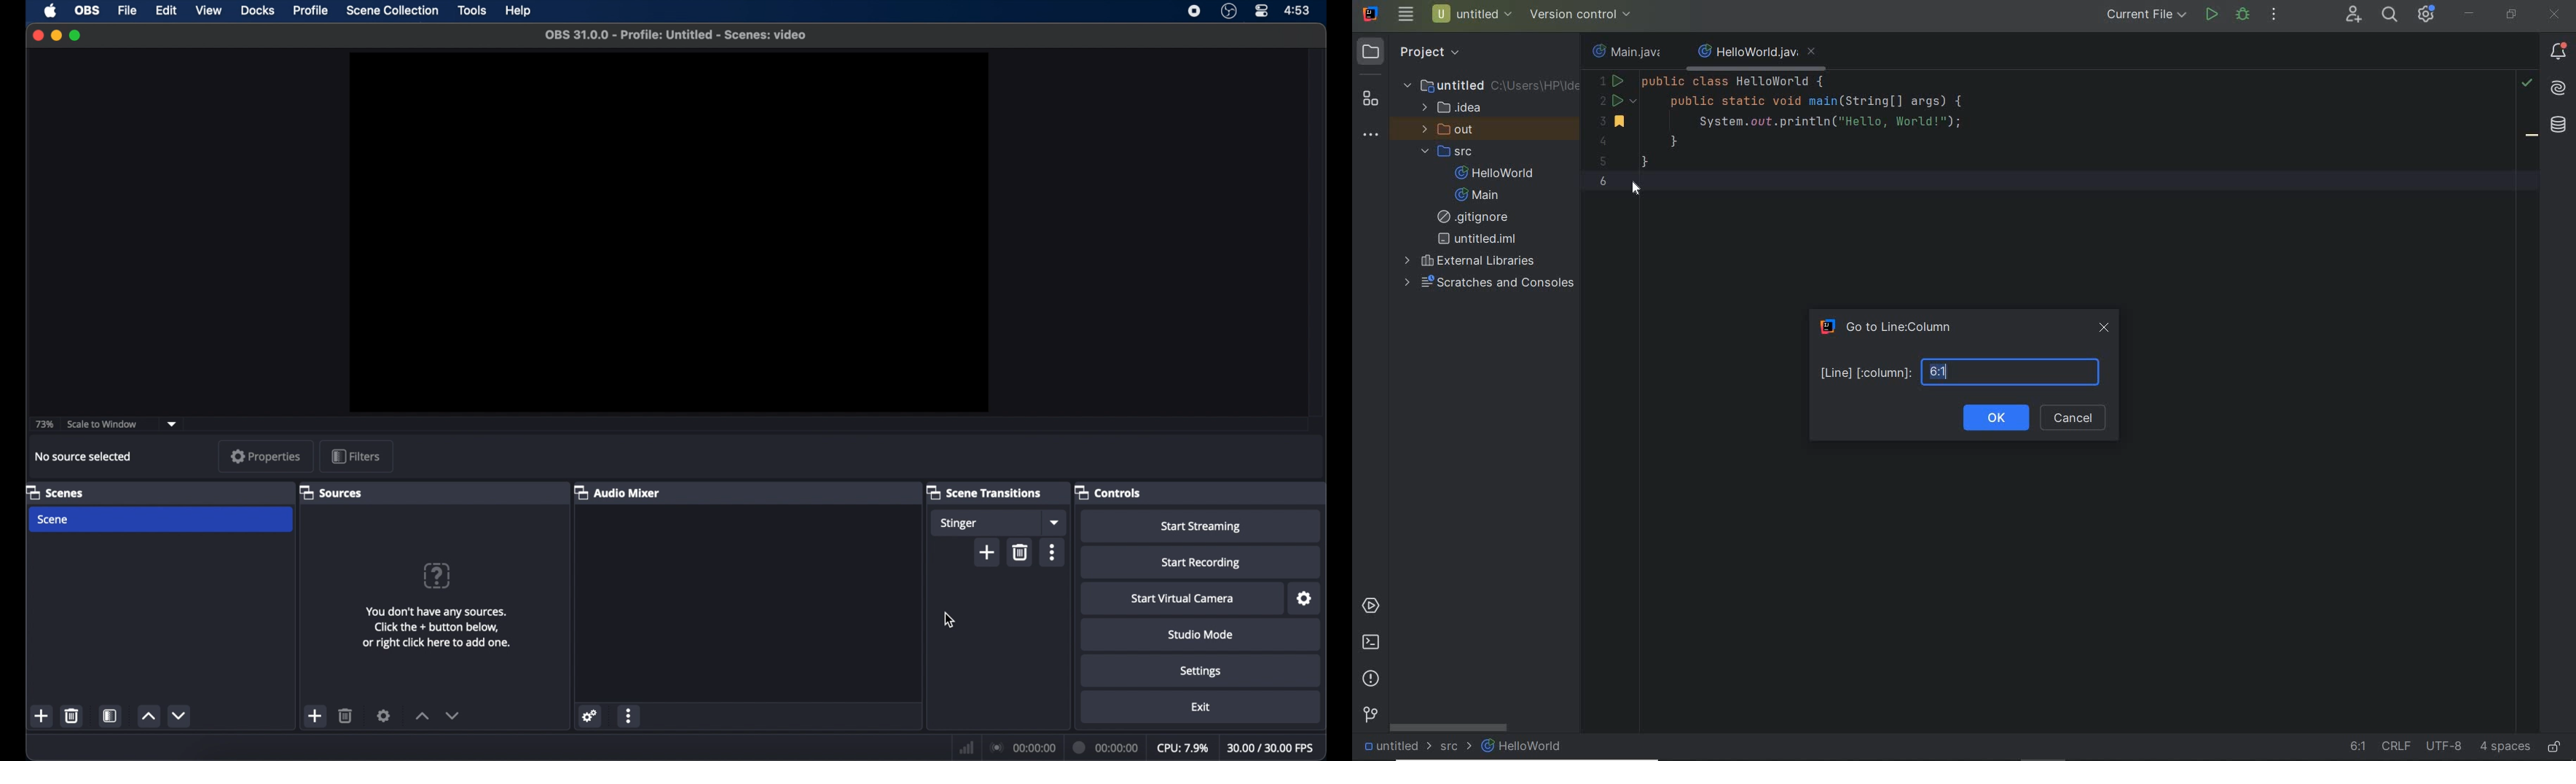 This screenshot has width=2576, height=784. What do you see at coordinates (384, 716) in the screenshot?
I see `settings` at bounding box center [384, 716].